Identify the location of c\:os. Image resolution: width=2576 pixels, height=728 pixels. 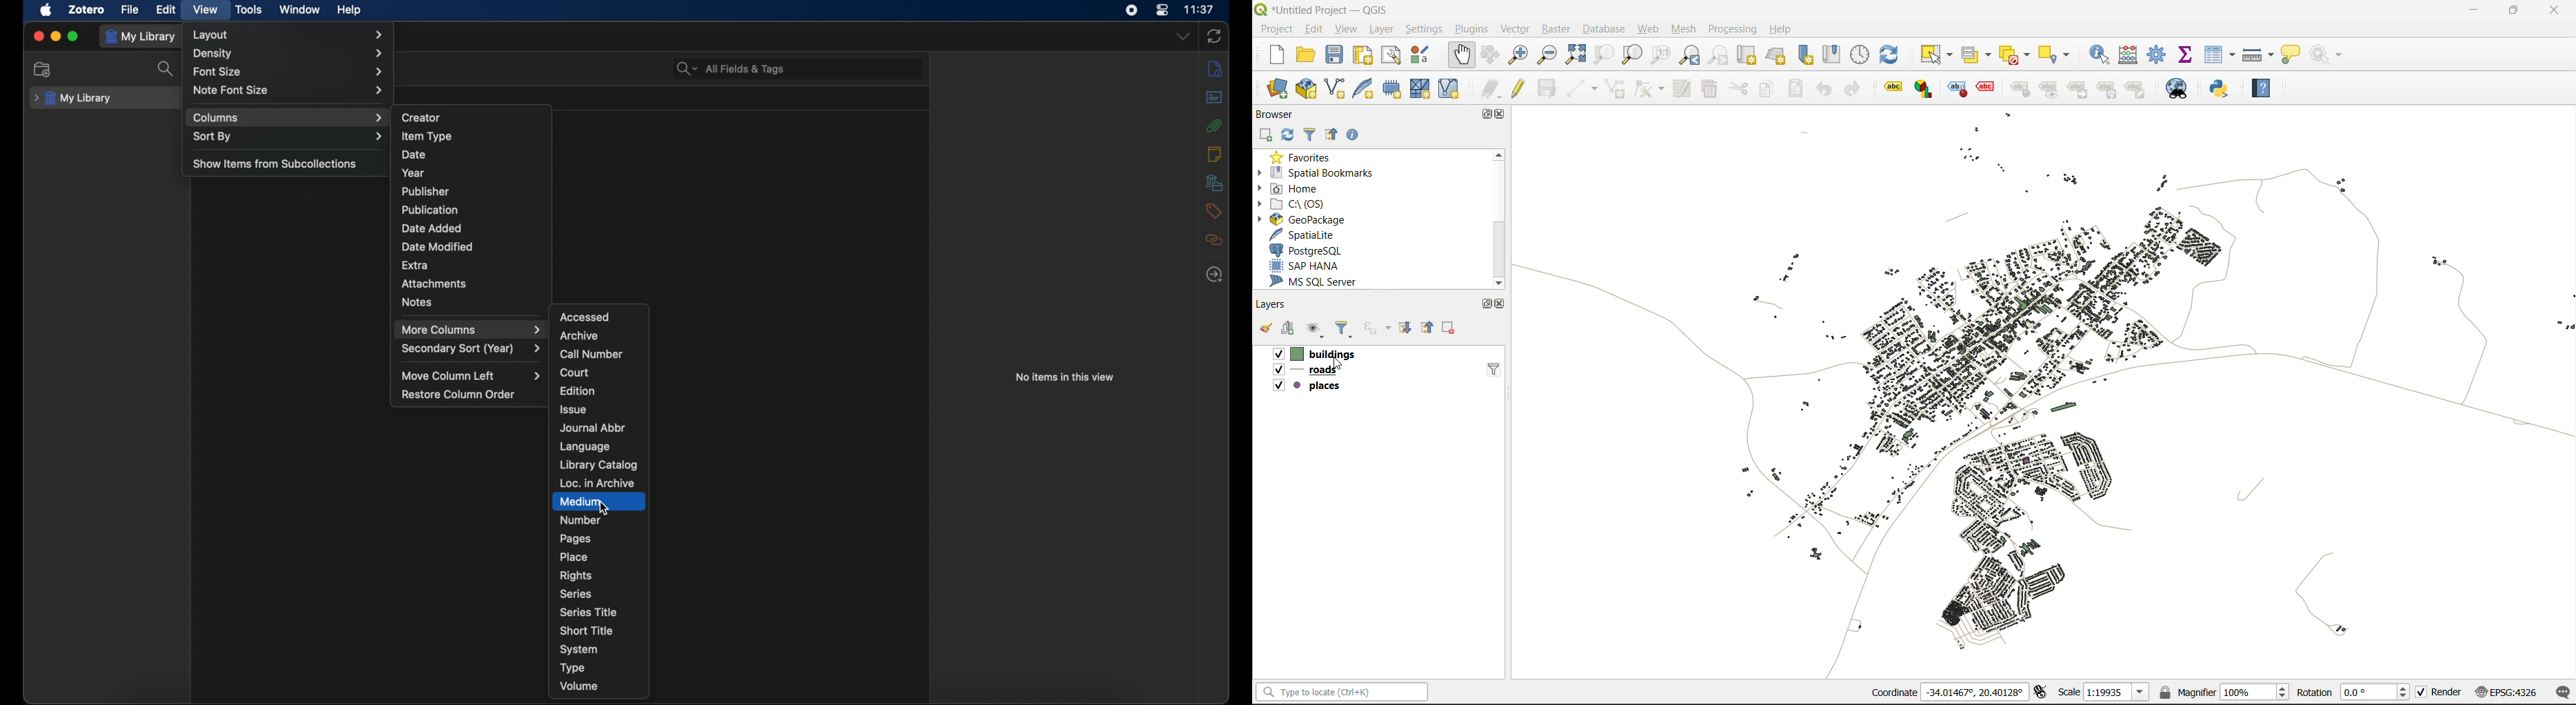
(1302, 204).